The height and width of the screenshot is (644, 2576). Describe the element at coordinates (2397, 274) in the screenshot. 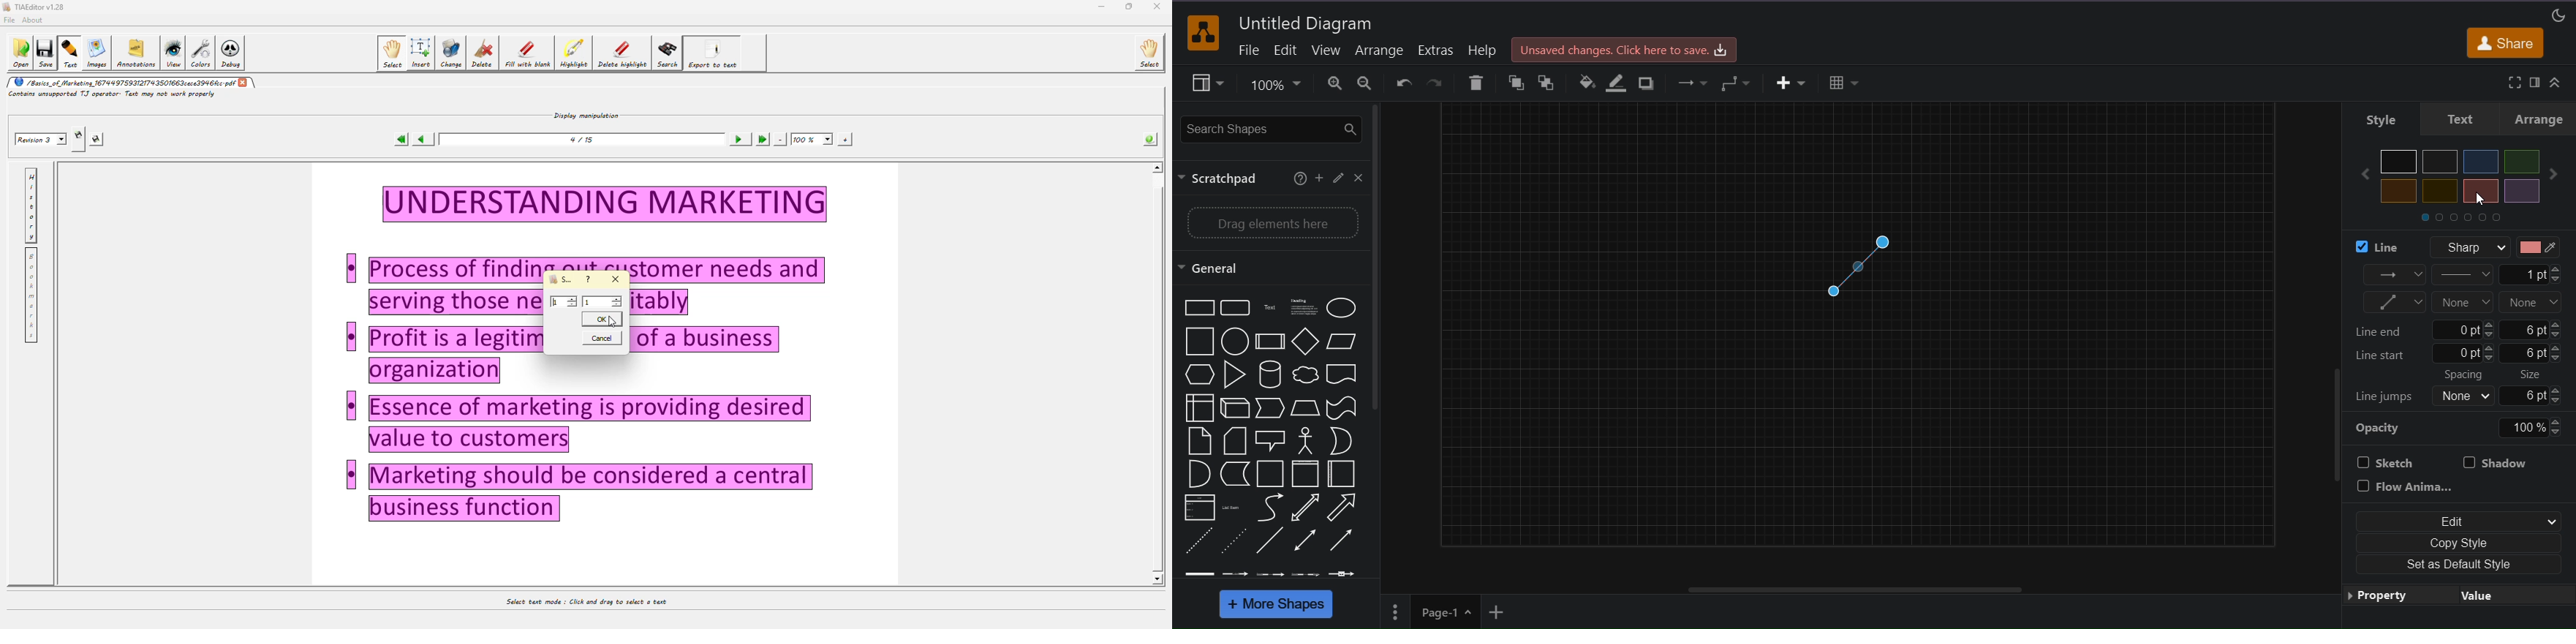

I see `connection` at that location.